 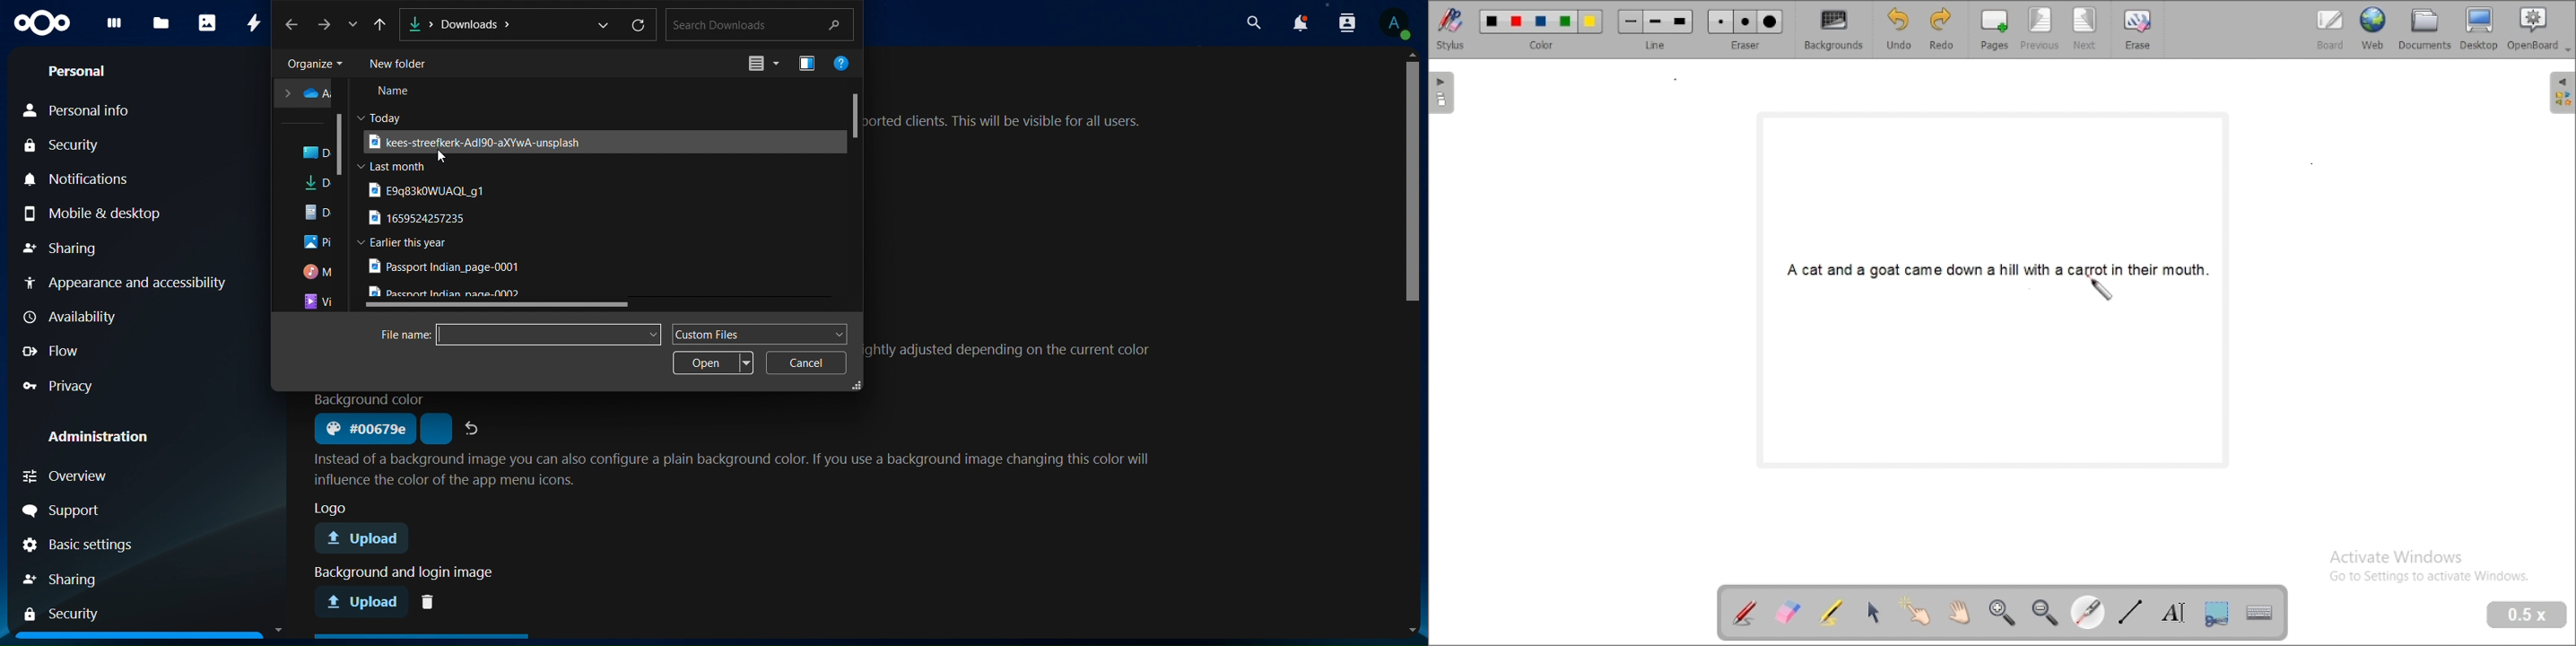 I want to click on privacy, so click(x=63, y=384).